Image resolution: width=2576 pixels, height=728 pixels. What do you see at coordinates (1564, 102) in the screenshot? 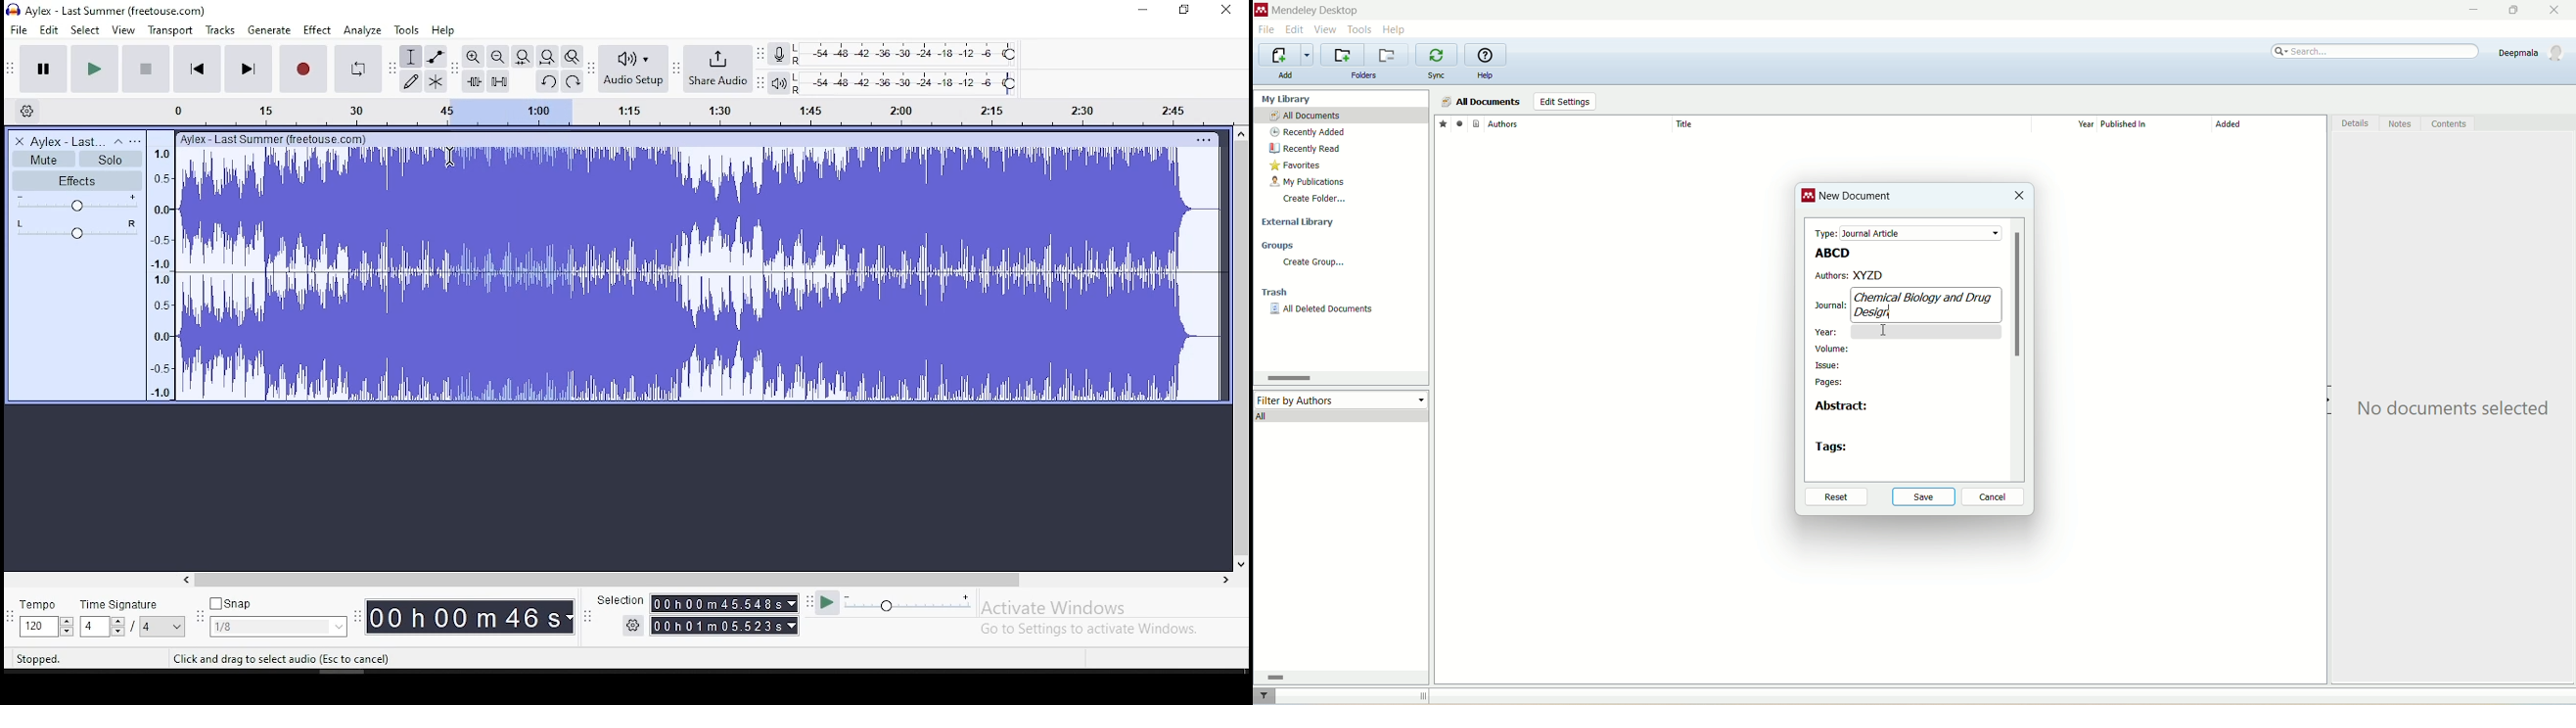
I see `edit settings` at bounding box center [1564, 102].